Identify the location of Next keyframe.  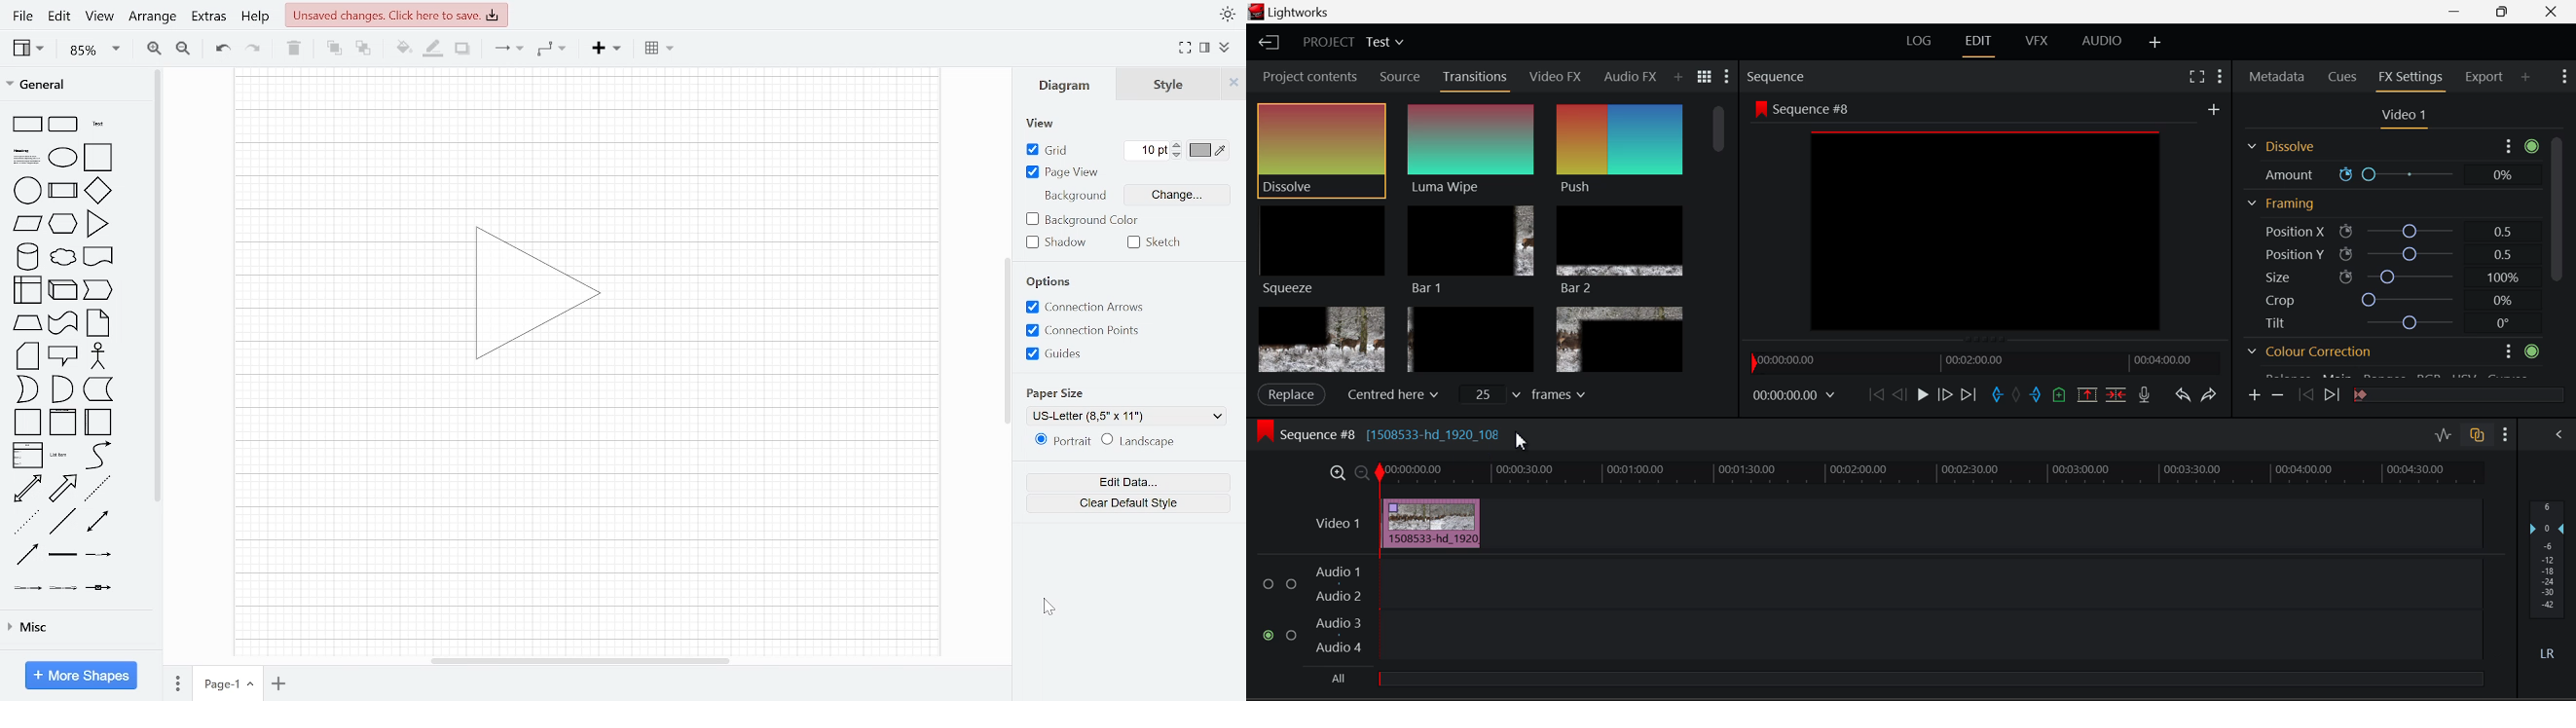
(2332, 396).